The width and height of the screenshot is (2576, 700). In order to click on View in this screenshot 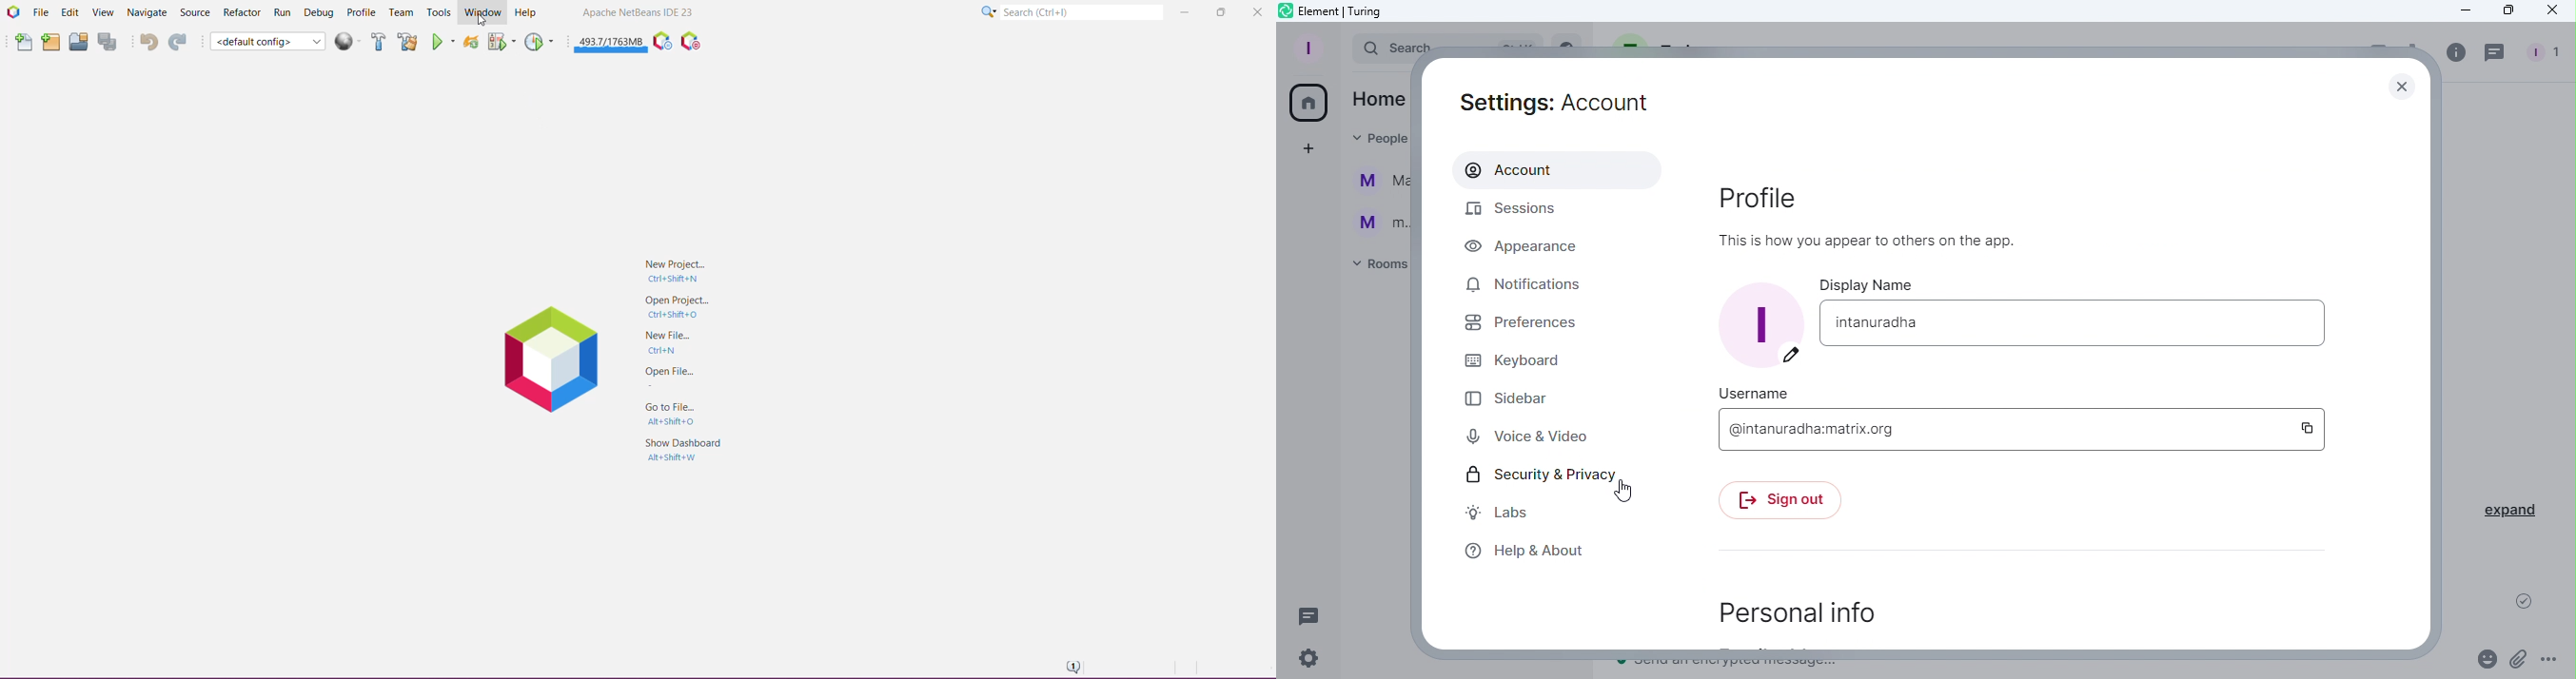, I will do `click(101, 13)`.